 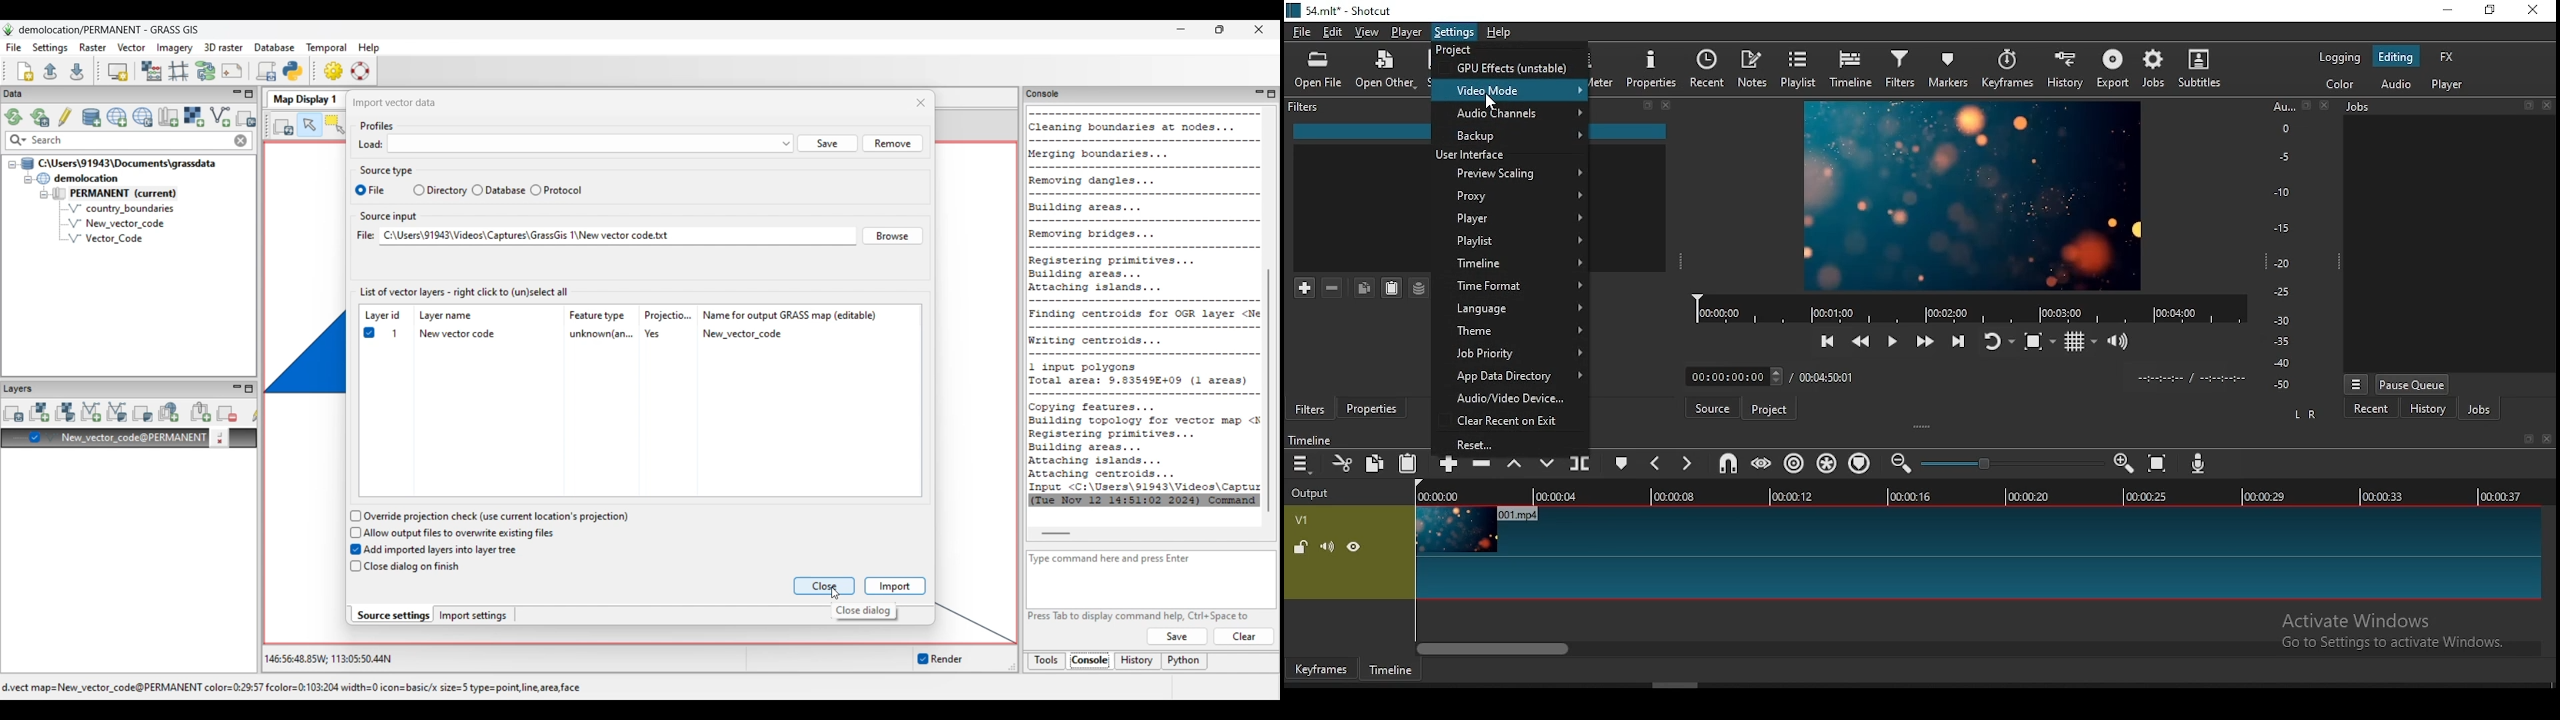 What do you see at coordinates (2280, 106) in the screenshot?
I see `Au...` at bounding box center [2280, 106].